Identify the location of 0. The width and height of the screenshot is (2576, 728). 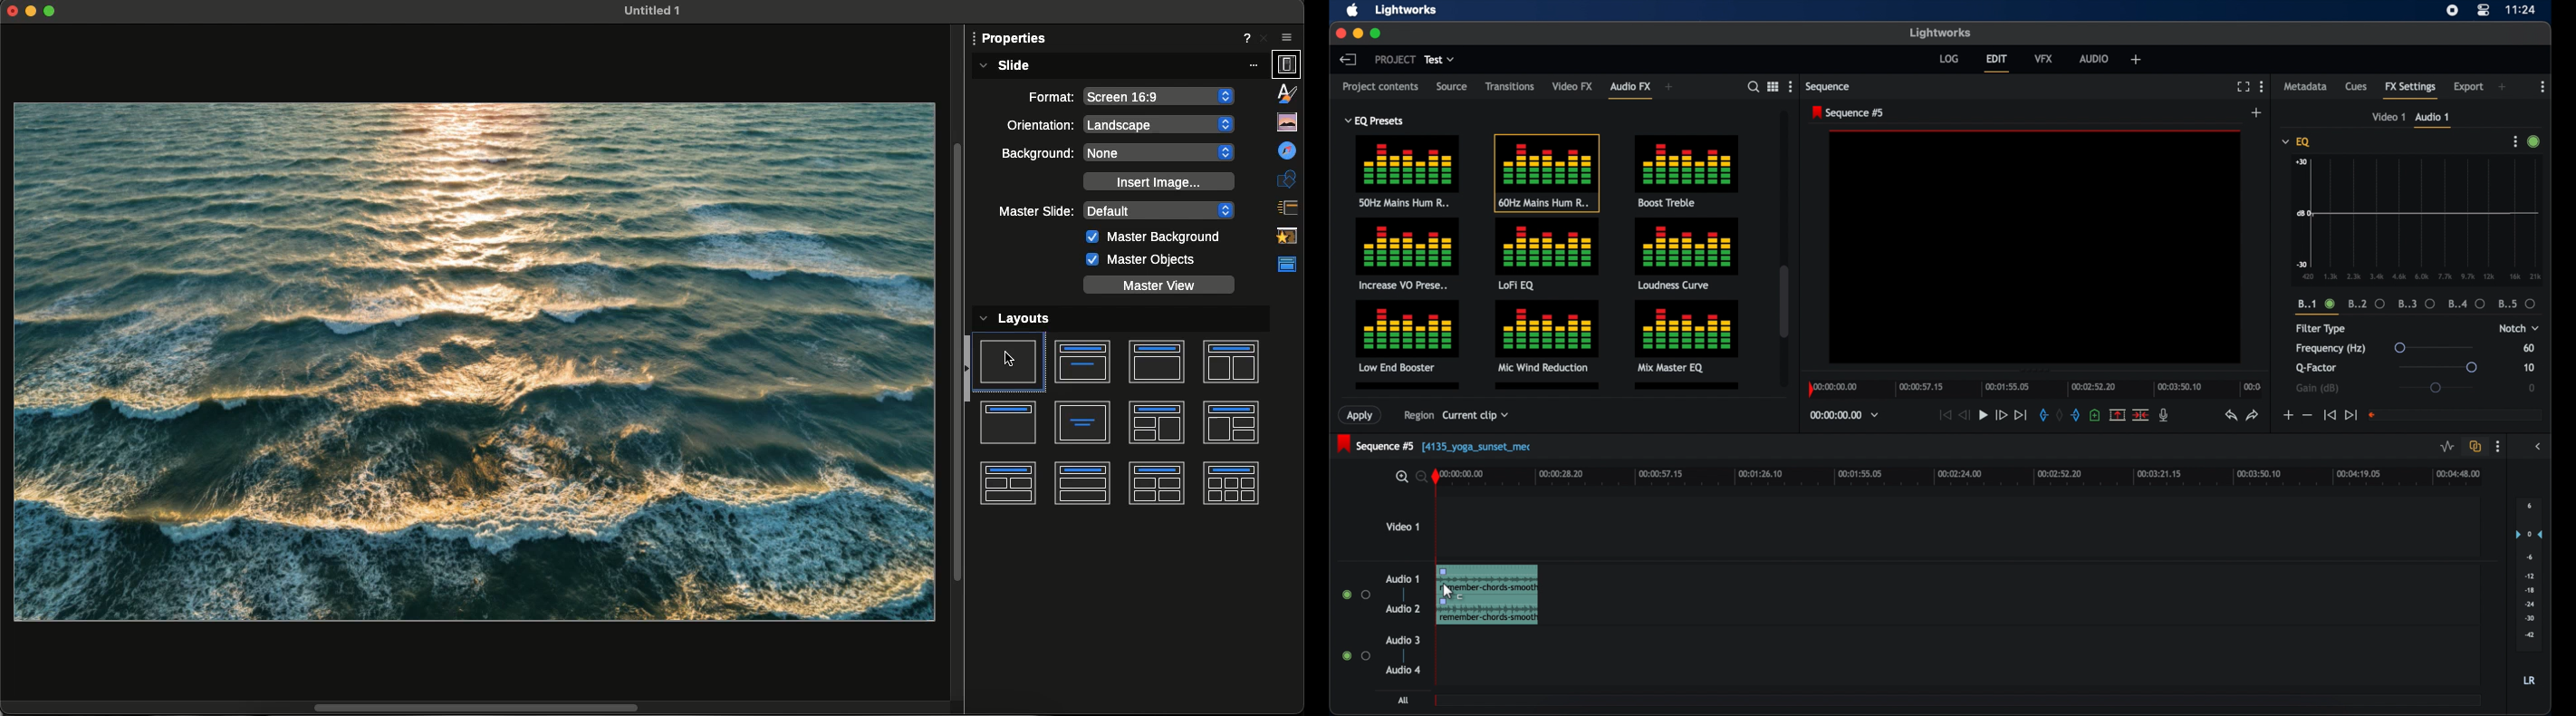
(2533, 388).